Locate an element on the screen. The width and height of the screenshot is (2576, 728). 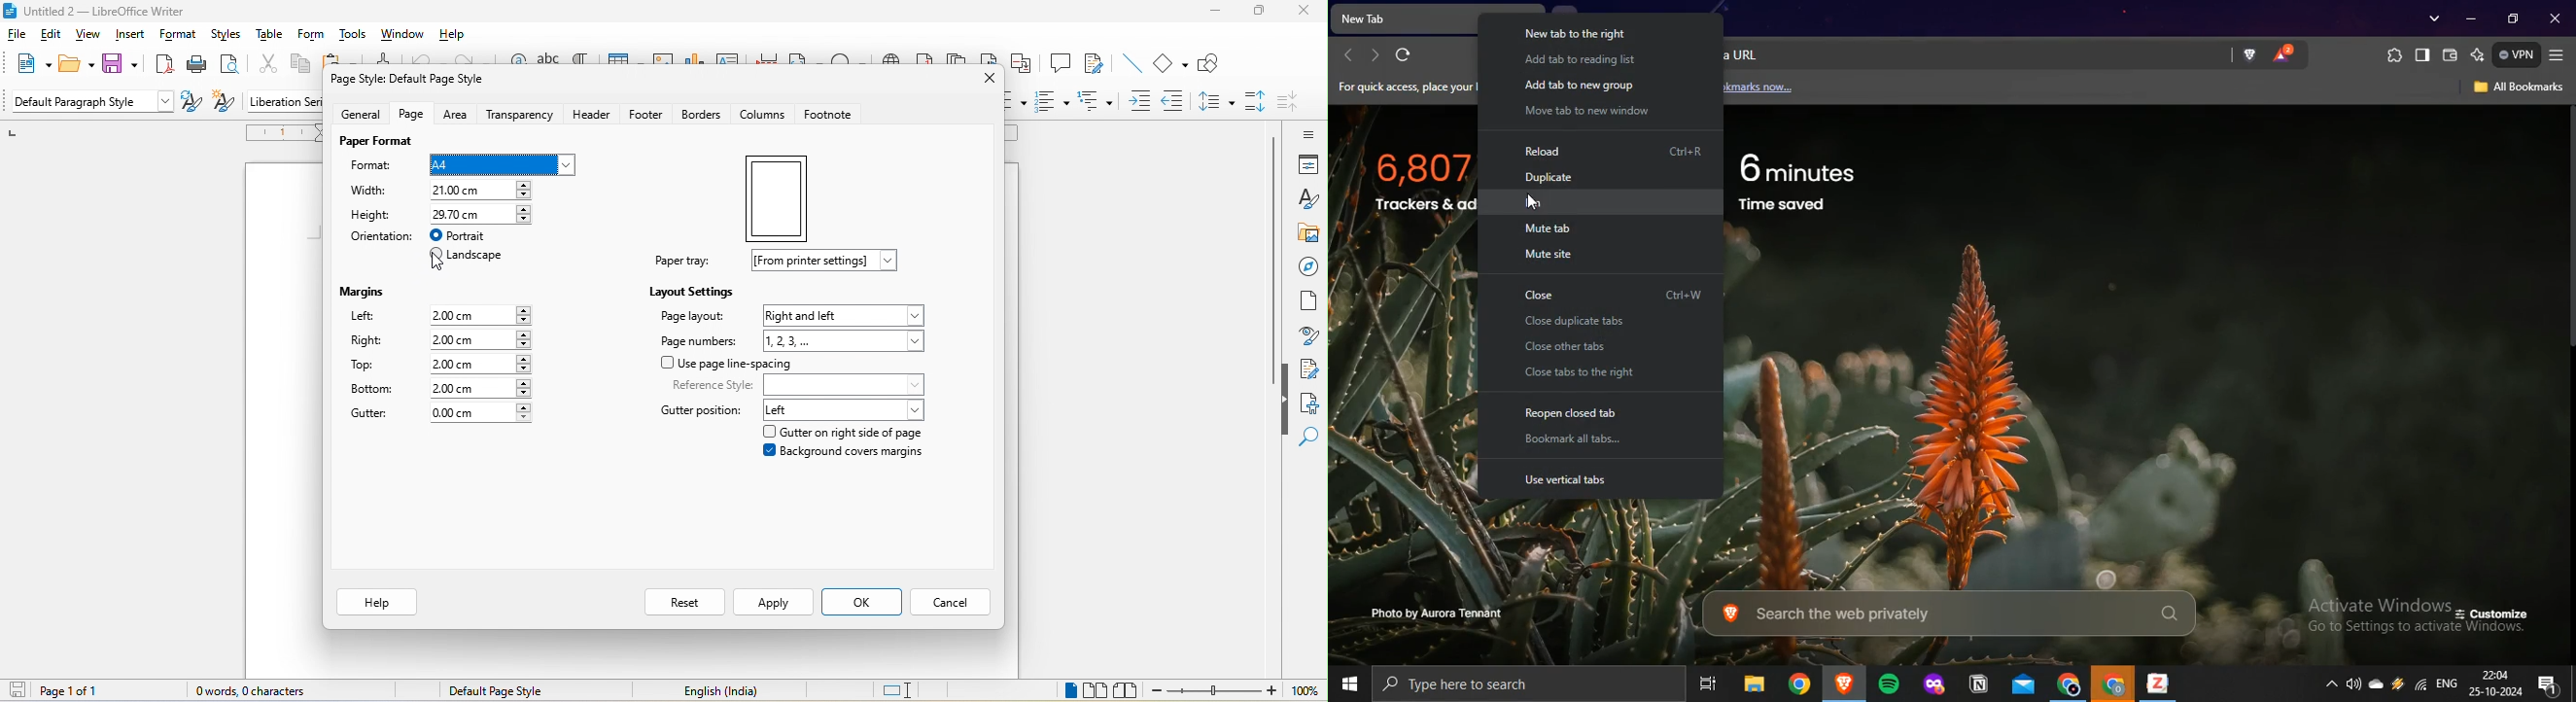
cross reference is located at coordinates (1025, 66).